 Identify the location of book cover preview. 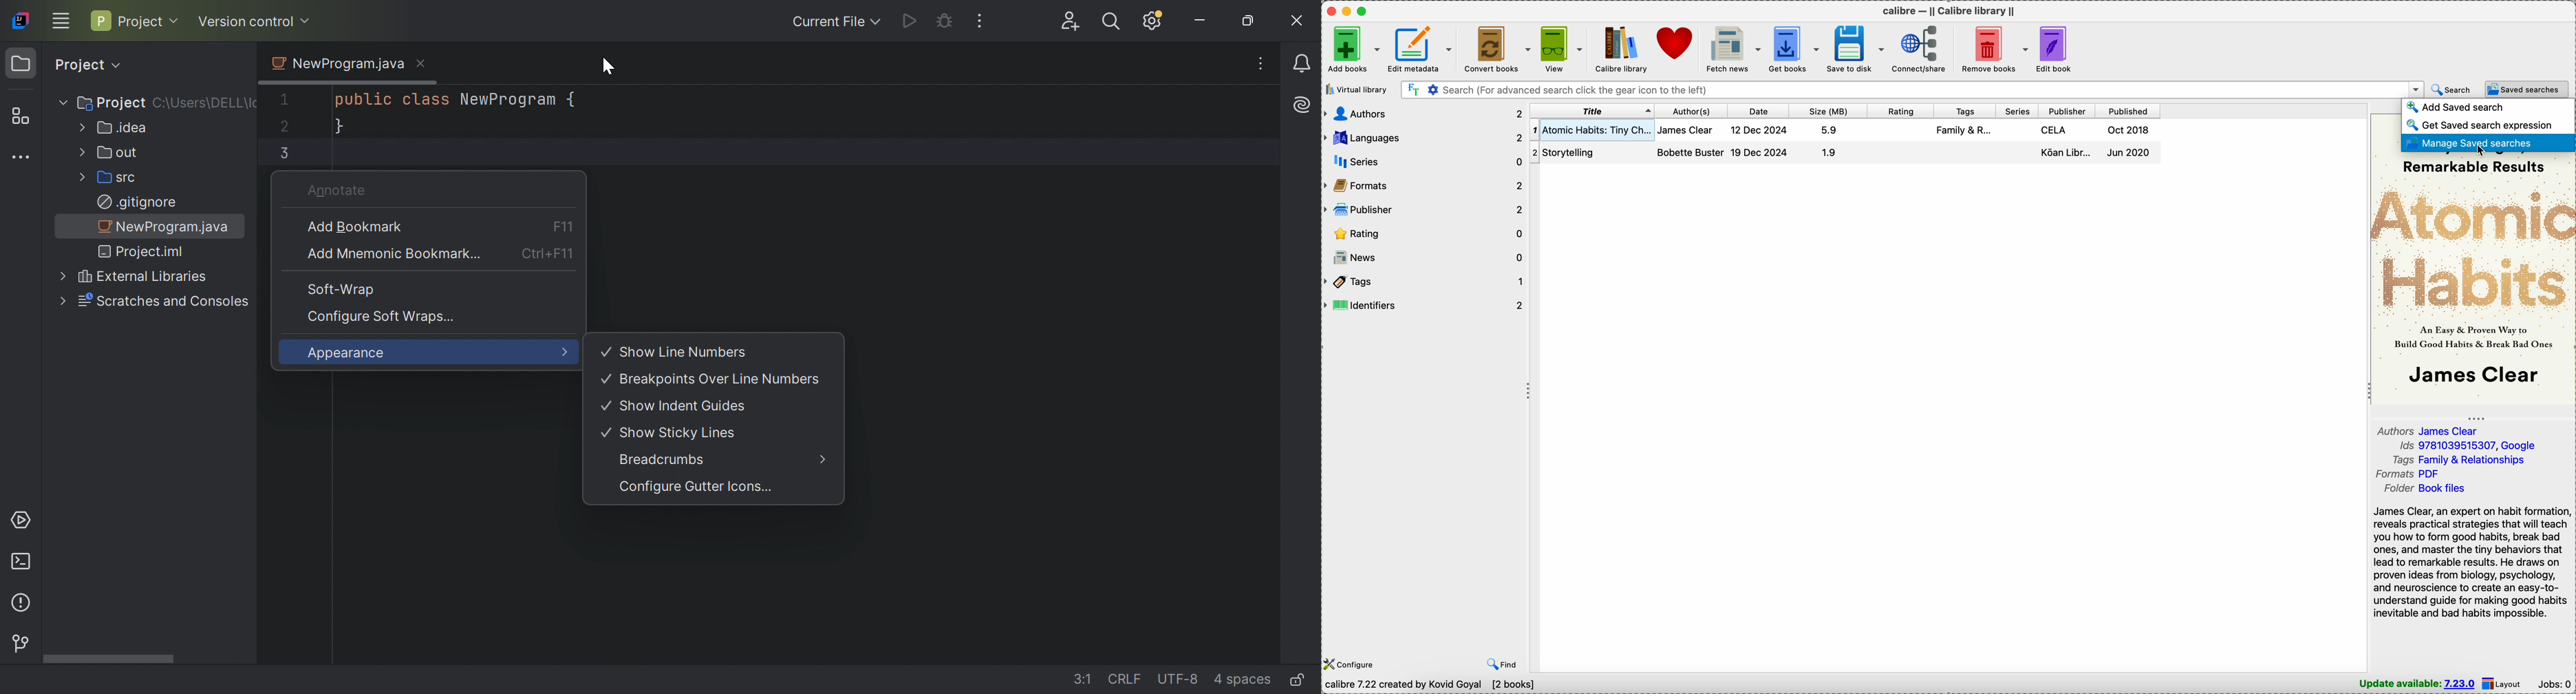
(2472, 278).